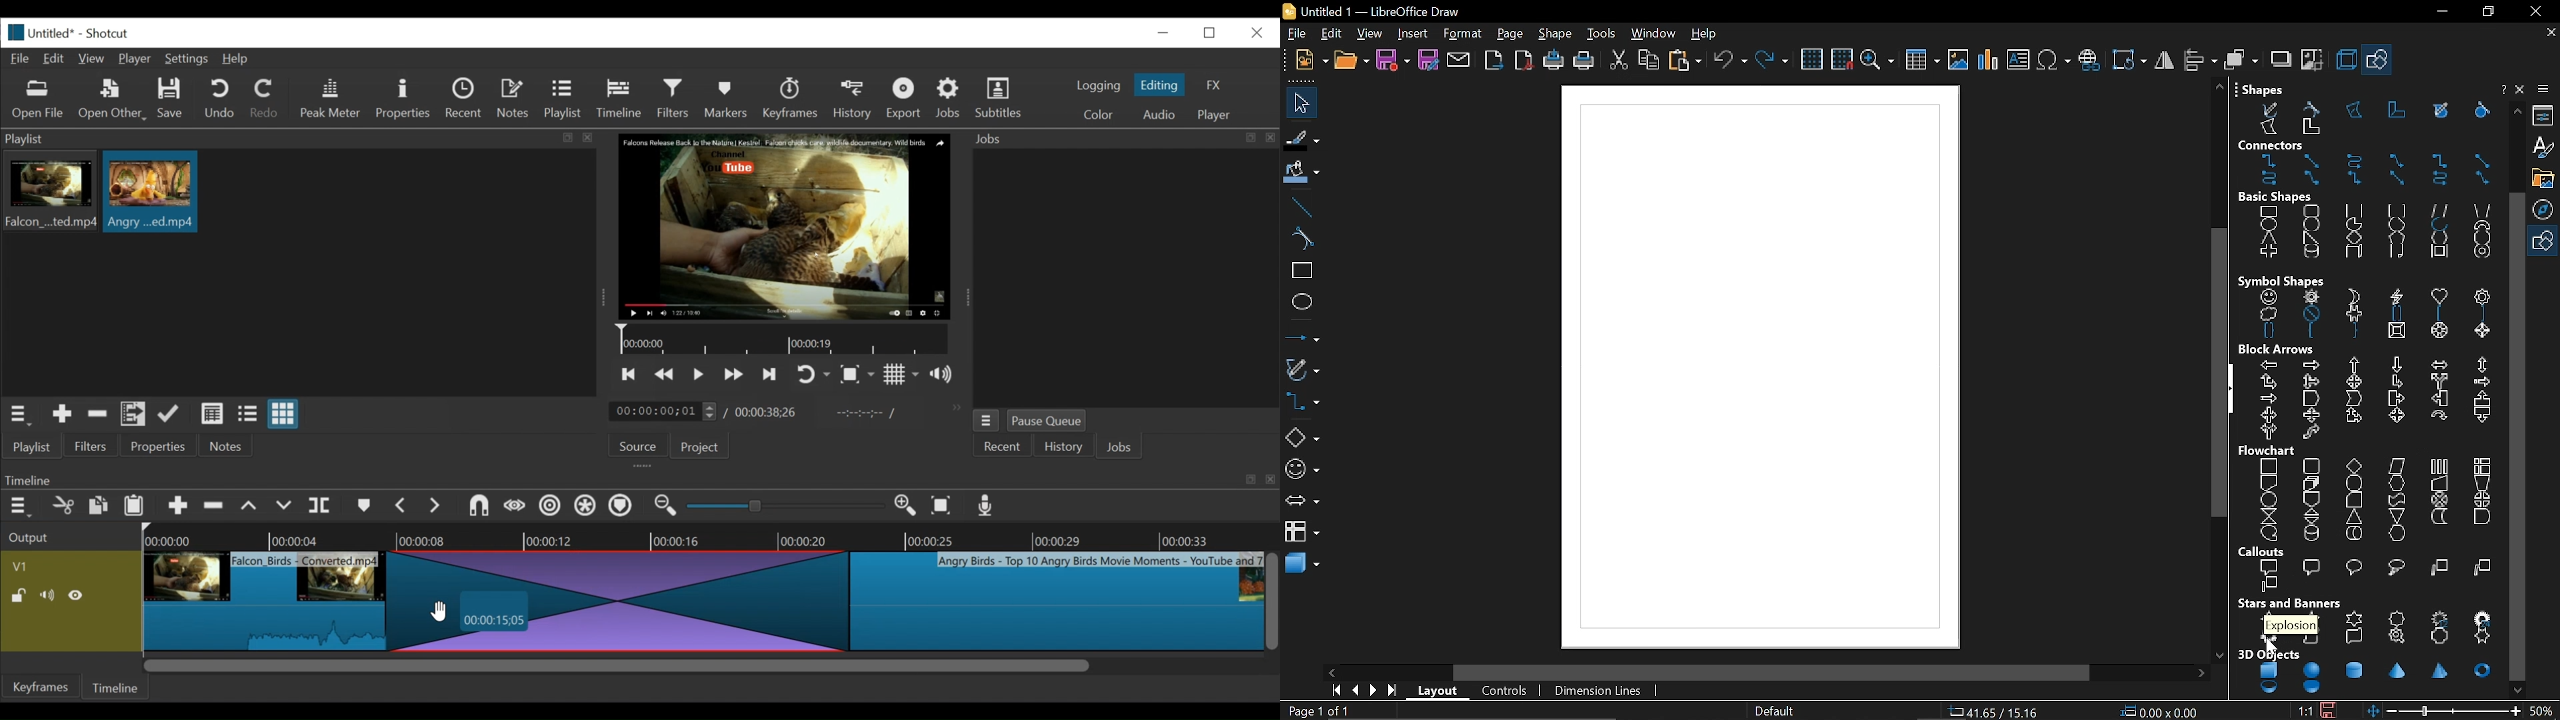  Describe the element at coordinates (2364, 305) in the screenshot. I see `Symbol shapes` at that location.